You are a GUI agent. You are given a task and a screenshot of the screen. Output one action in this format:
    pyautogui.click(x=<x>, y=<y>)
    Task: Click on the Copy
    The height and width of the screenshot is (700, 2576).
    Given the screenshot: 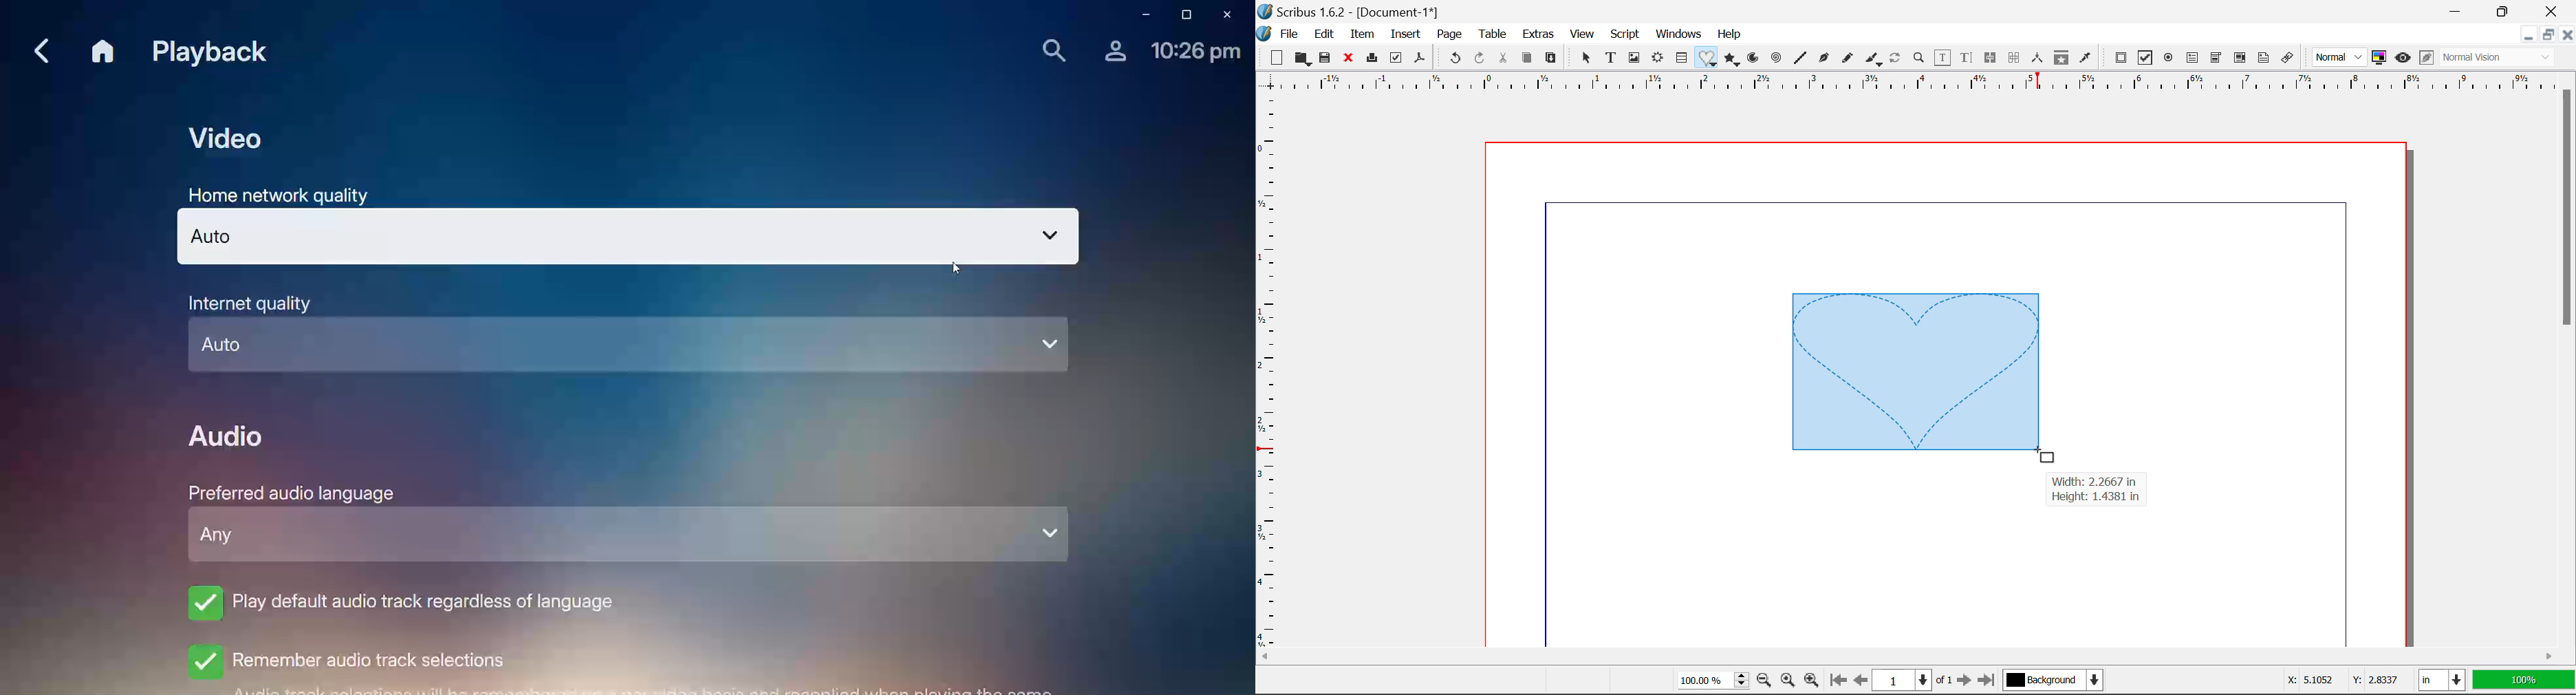 What is the action you would take?
    pyautogui.click(x=1526, y=58)
    